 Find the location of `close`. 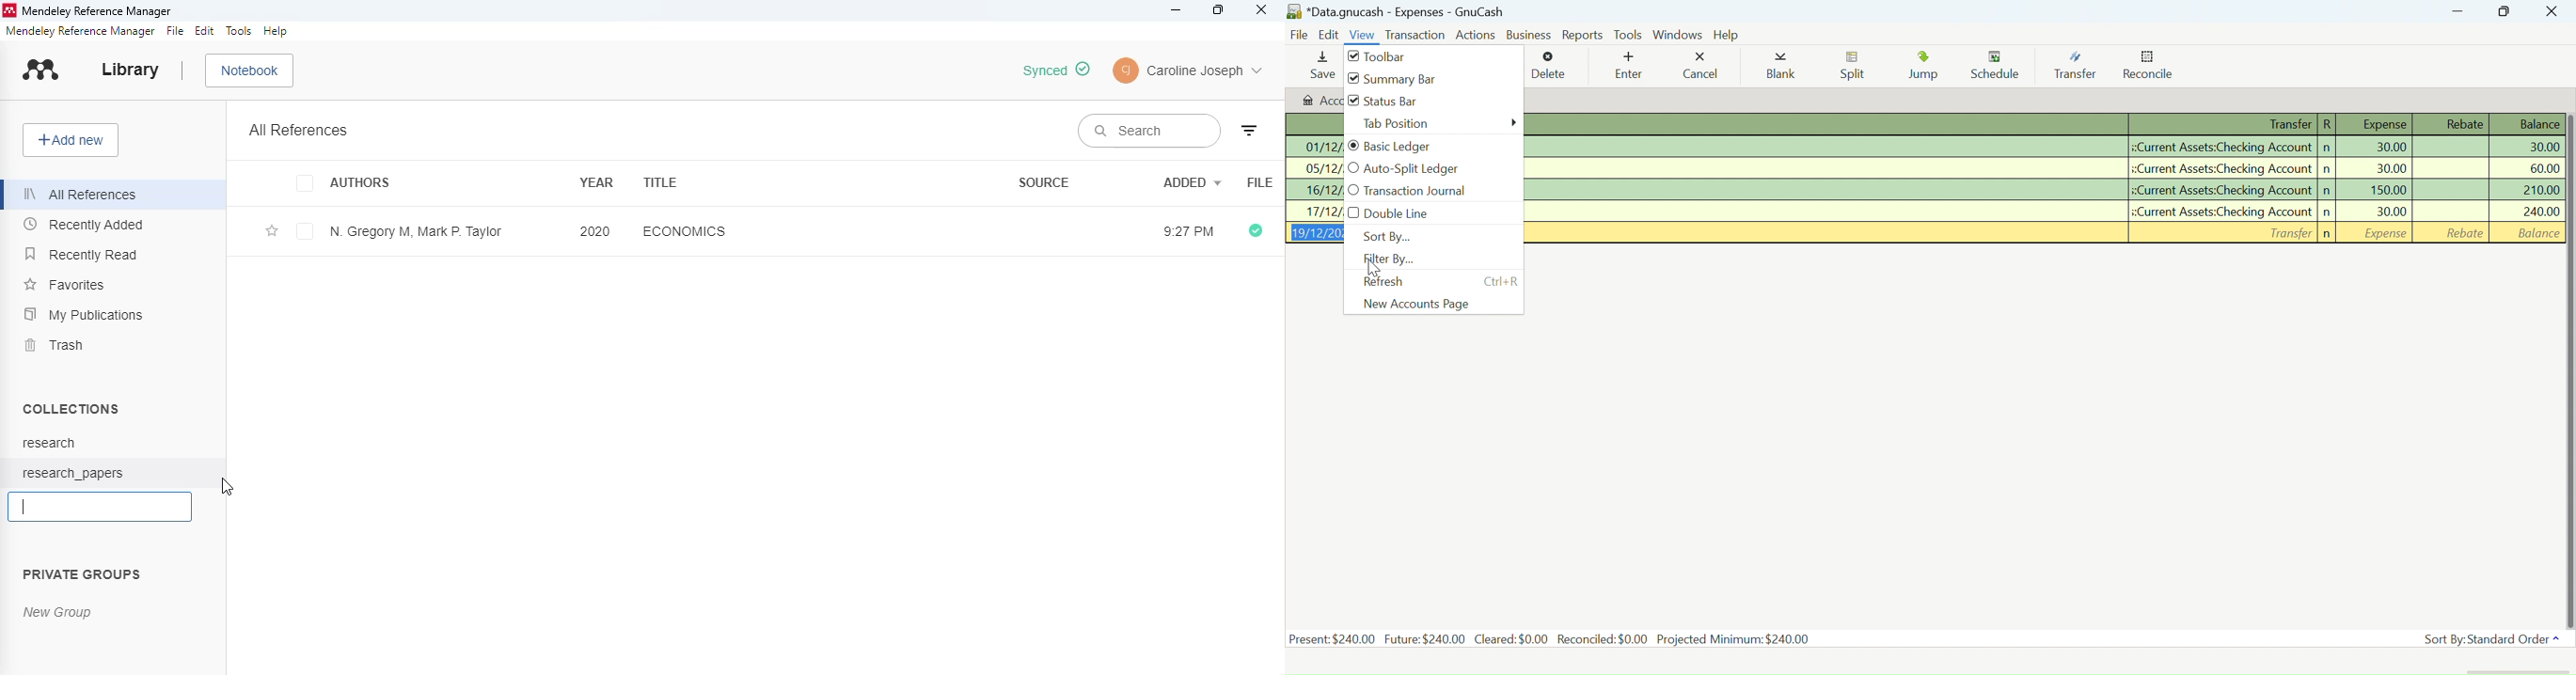

close is located at coordinates (1262, 9).